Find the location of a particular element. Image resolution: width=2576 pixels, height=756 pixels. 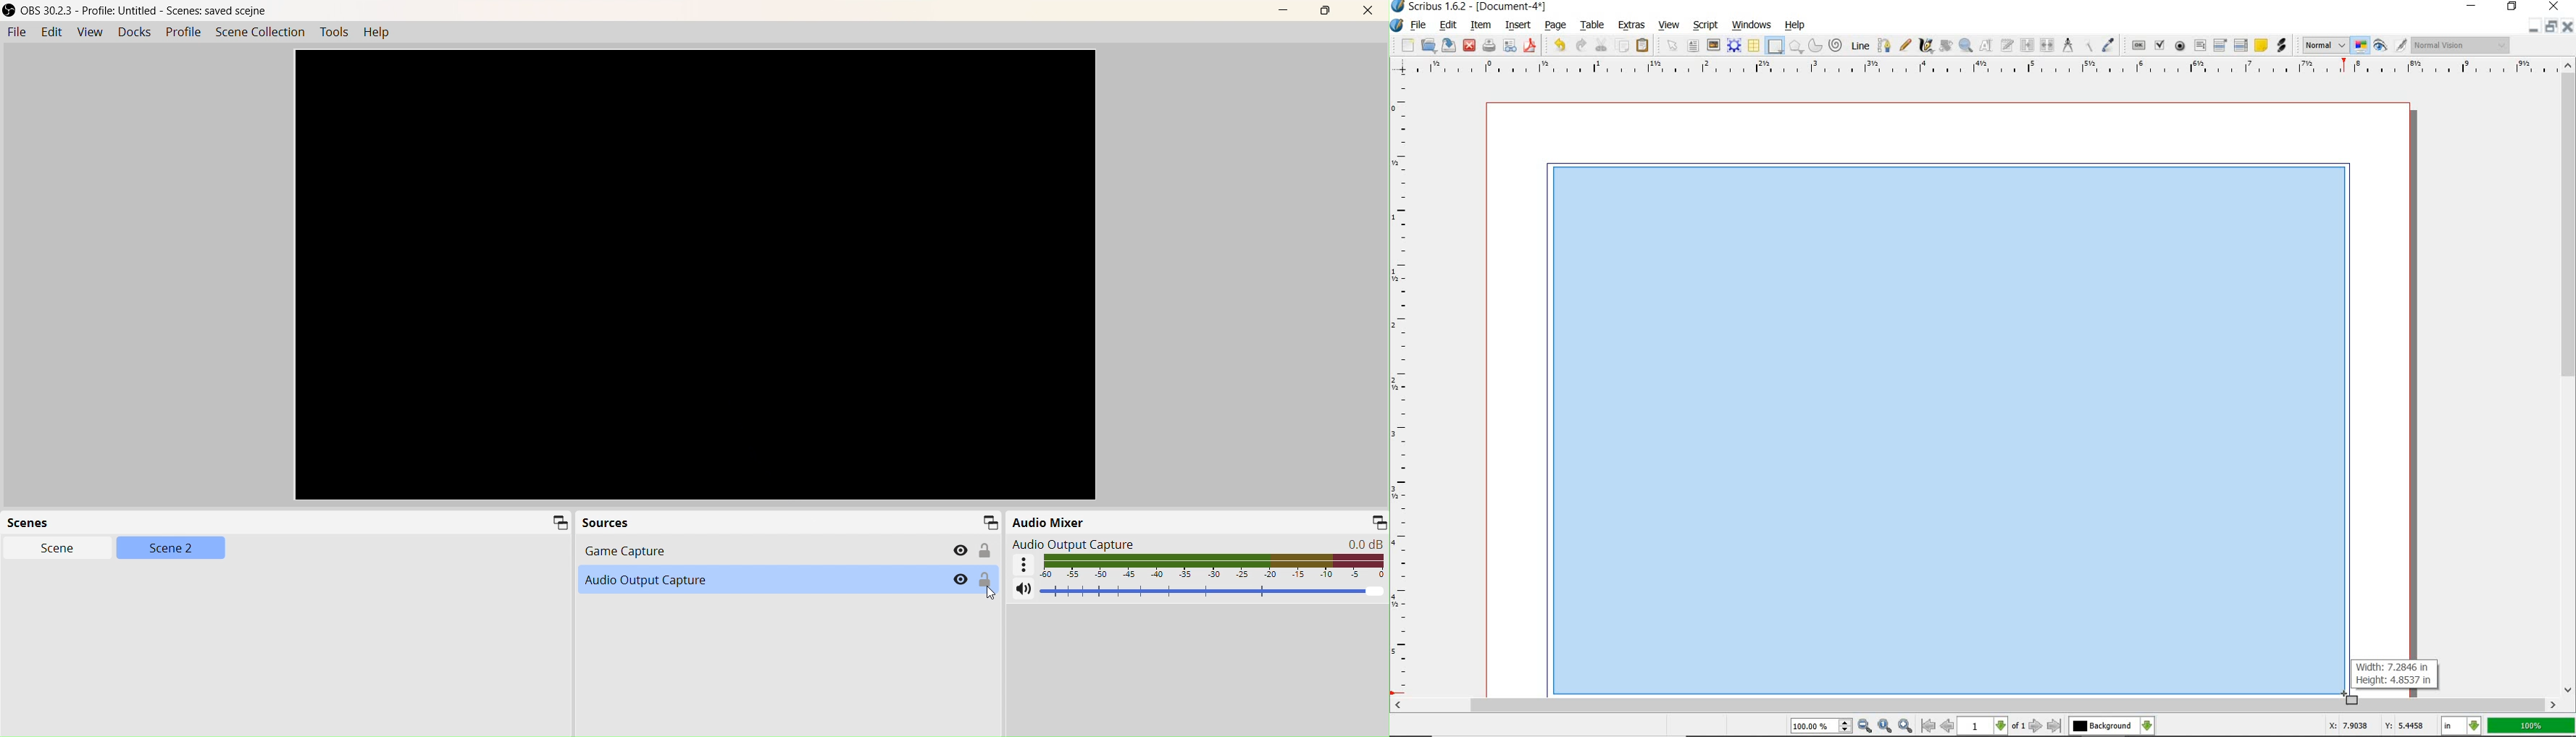

Width: 7.2846 in Height: 4.8537 in is located at coordinates (2395, 673).